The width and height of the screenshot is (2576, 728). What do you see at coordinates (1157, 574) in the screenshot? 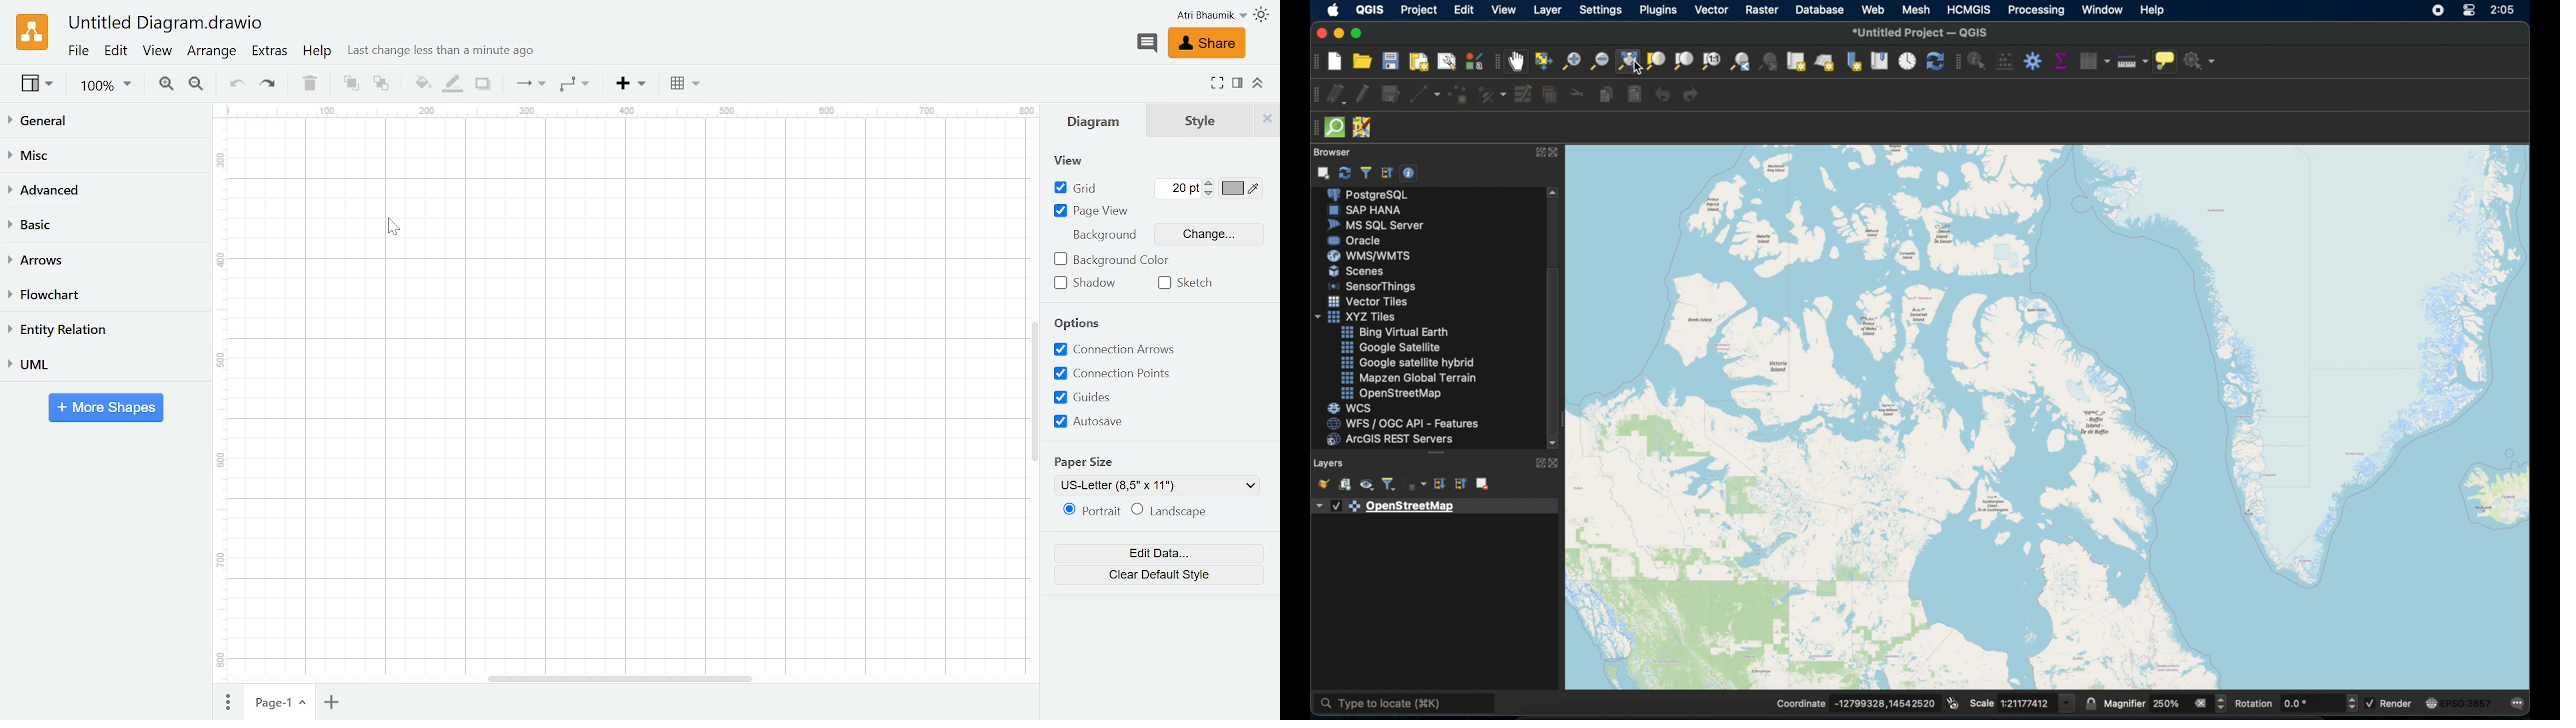
I see `Clear default style` at bounding box center [1157, 574].